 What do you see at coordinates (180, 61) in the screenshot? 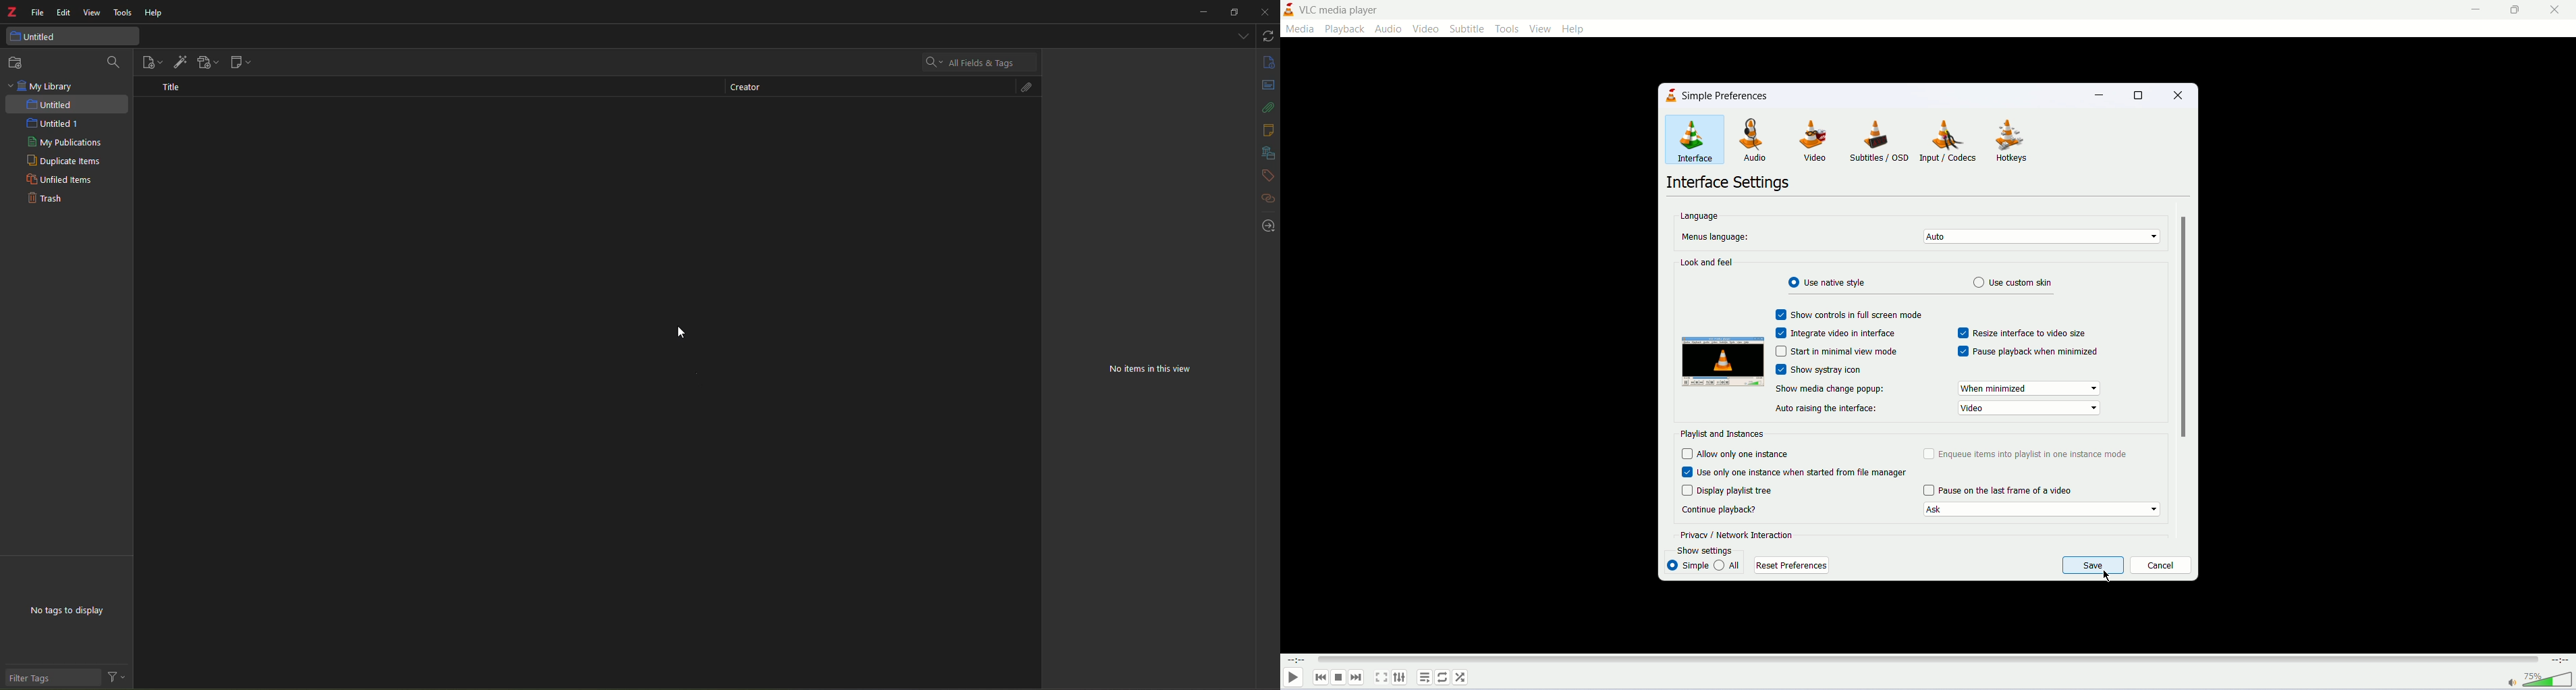
I see `add item` at bounding box center [180, 61].